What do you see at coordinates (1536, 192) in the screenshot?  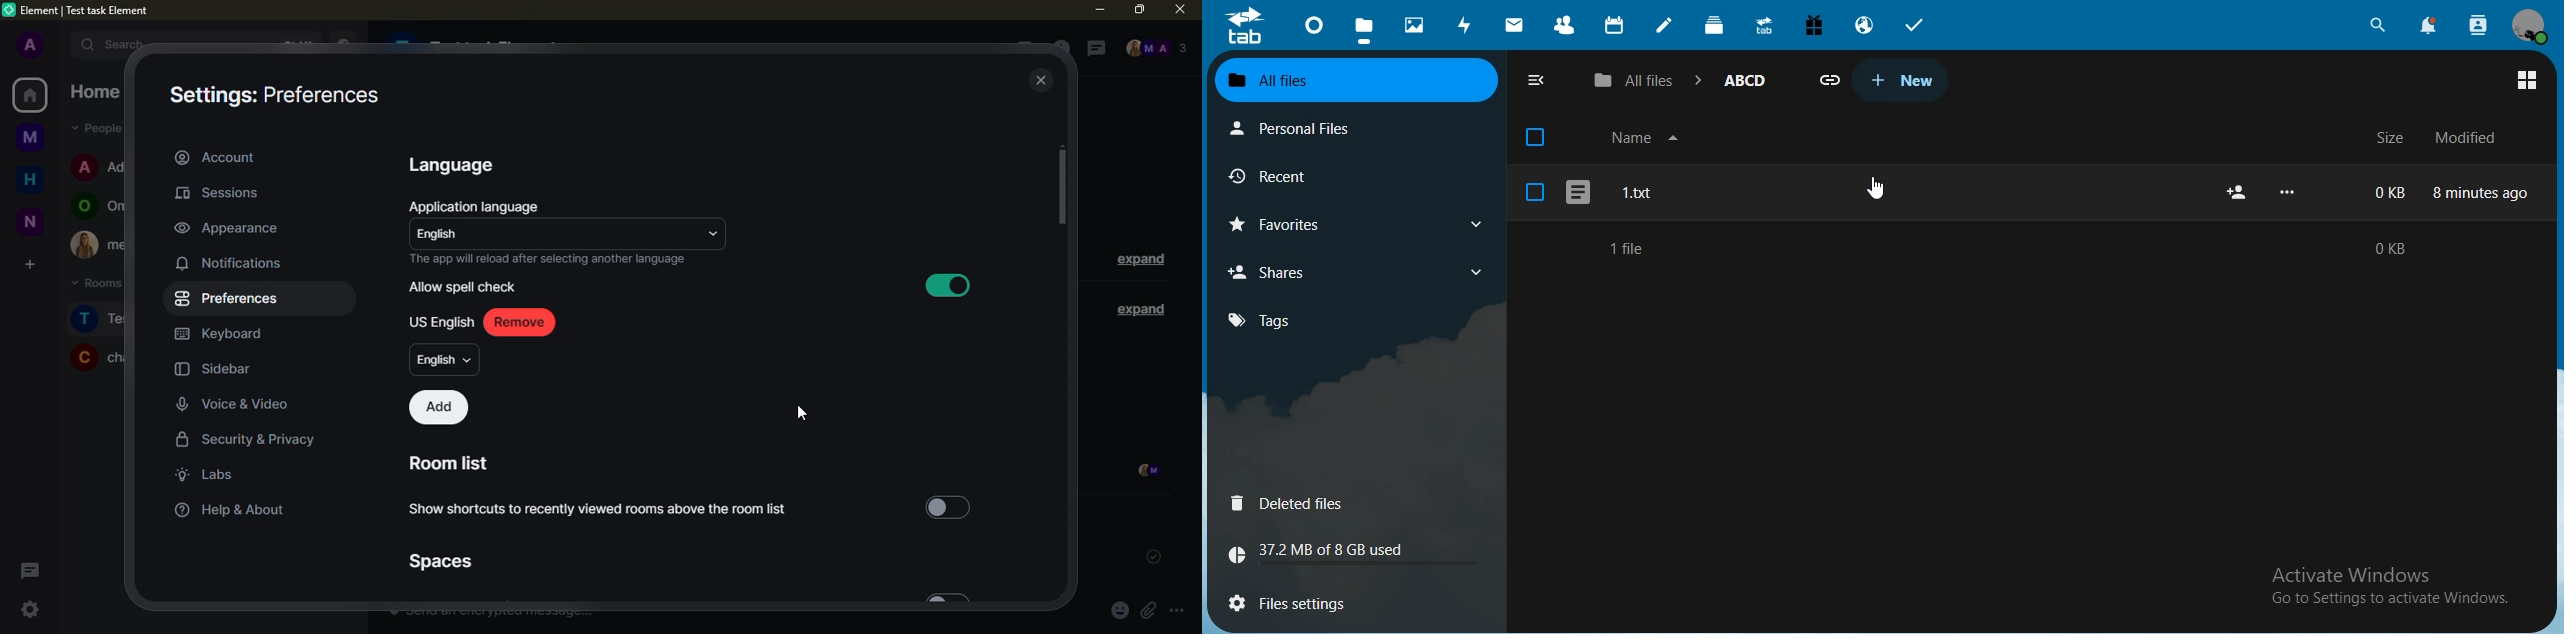 I see `check box` at bounding box center [1536, 192].